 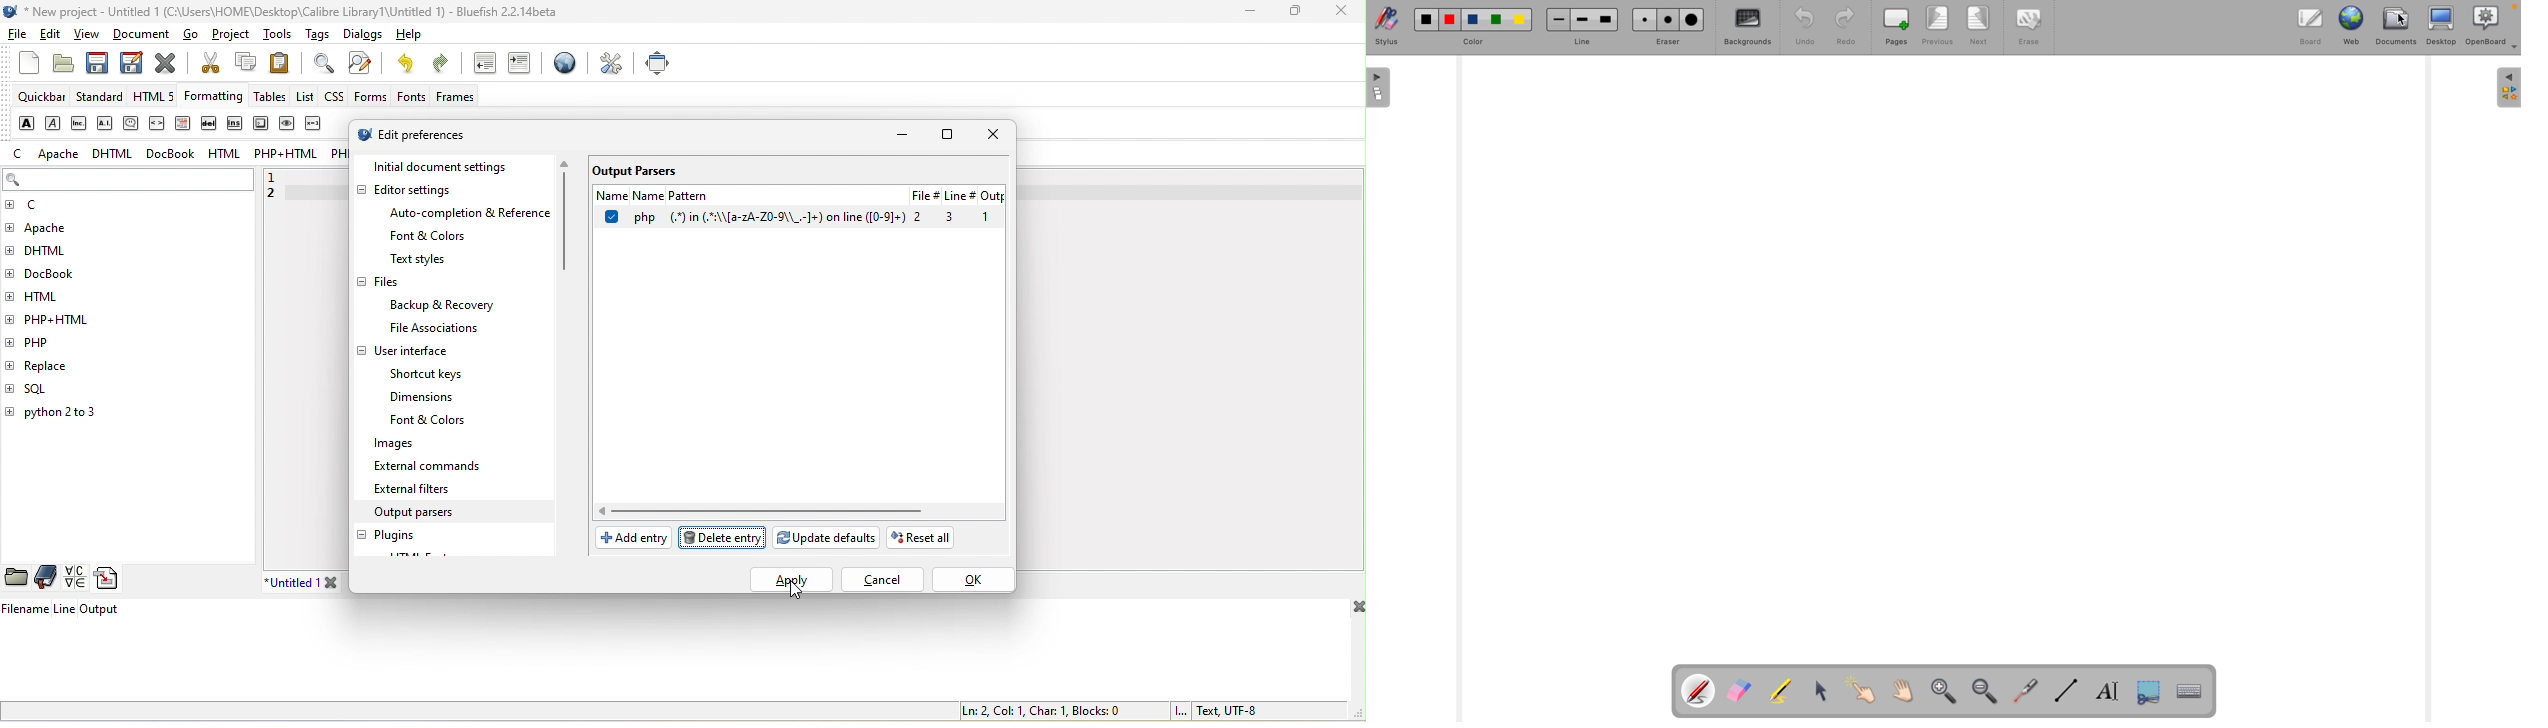 What do you see at coordinates (445, 66) in the screenshot?
I see `redo` at bounding box center [445, 66].